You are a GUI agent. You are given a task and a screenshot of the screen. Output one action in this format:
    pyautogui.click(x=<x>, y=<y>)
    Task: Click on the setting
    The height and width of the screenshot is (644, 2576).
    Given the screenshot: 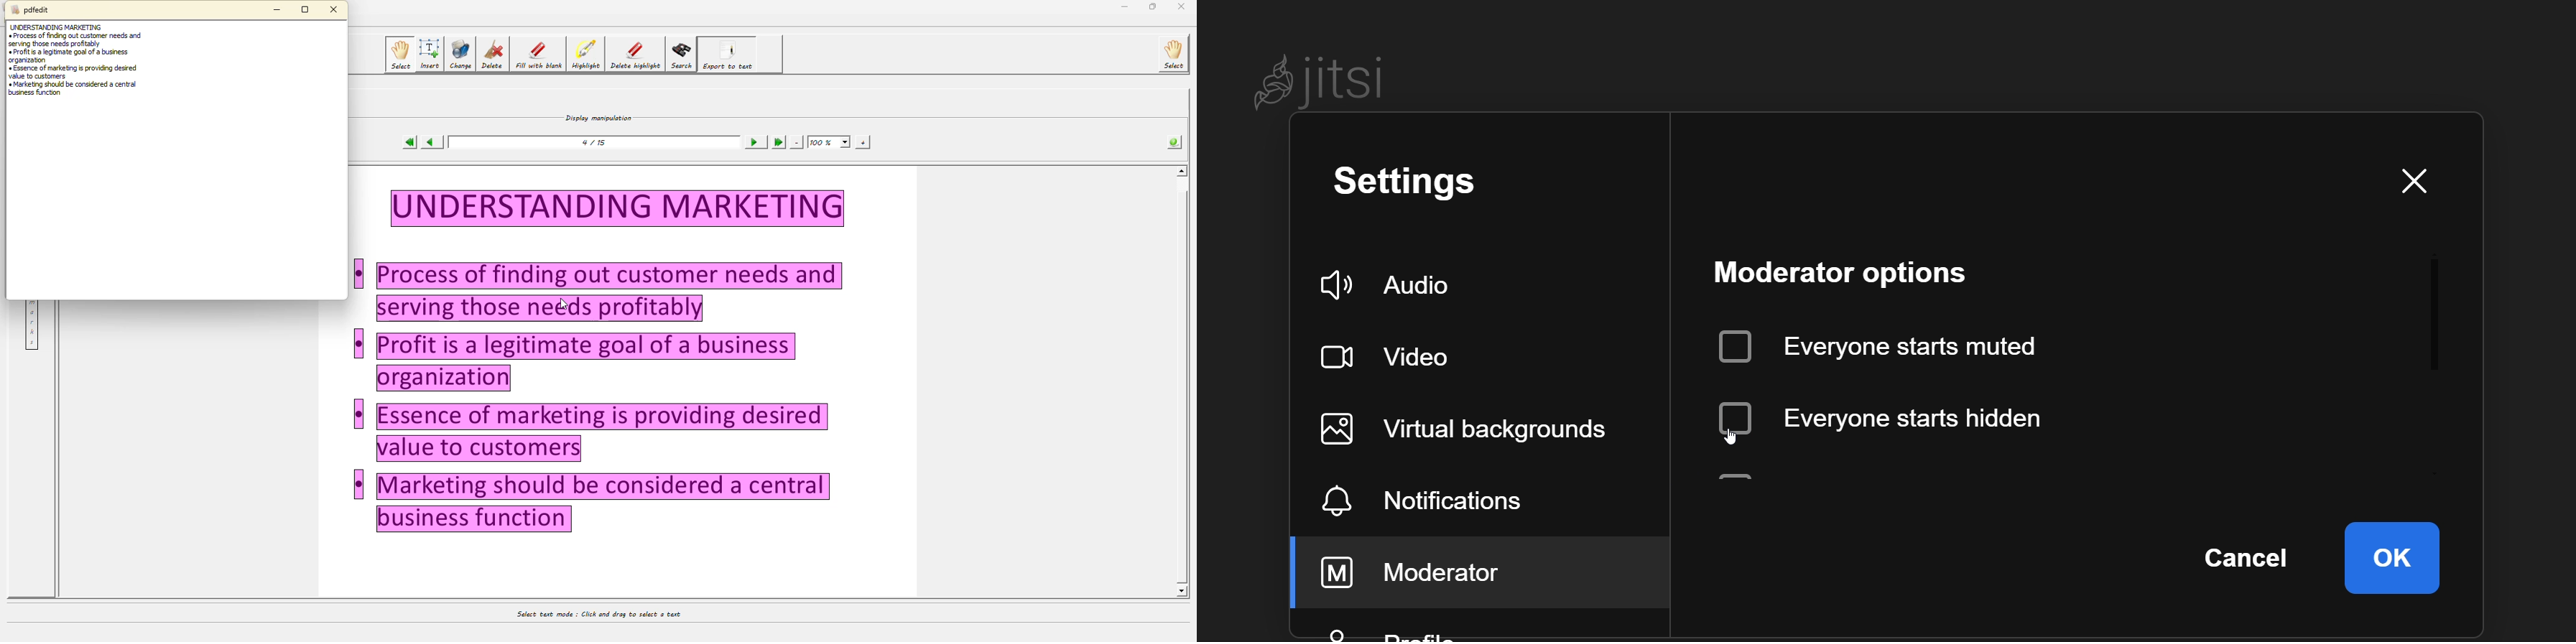 What is the action you would take?
    pyautogui.click(x=1412, y=183)
    